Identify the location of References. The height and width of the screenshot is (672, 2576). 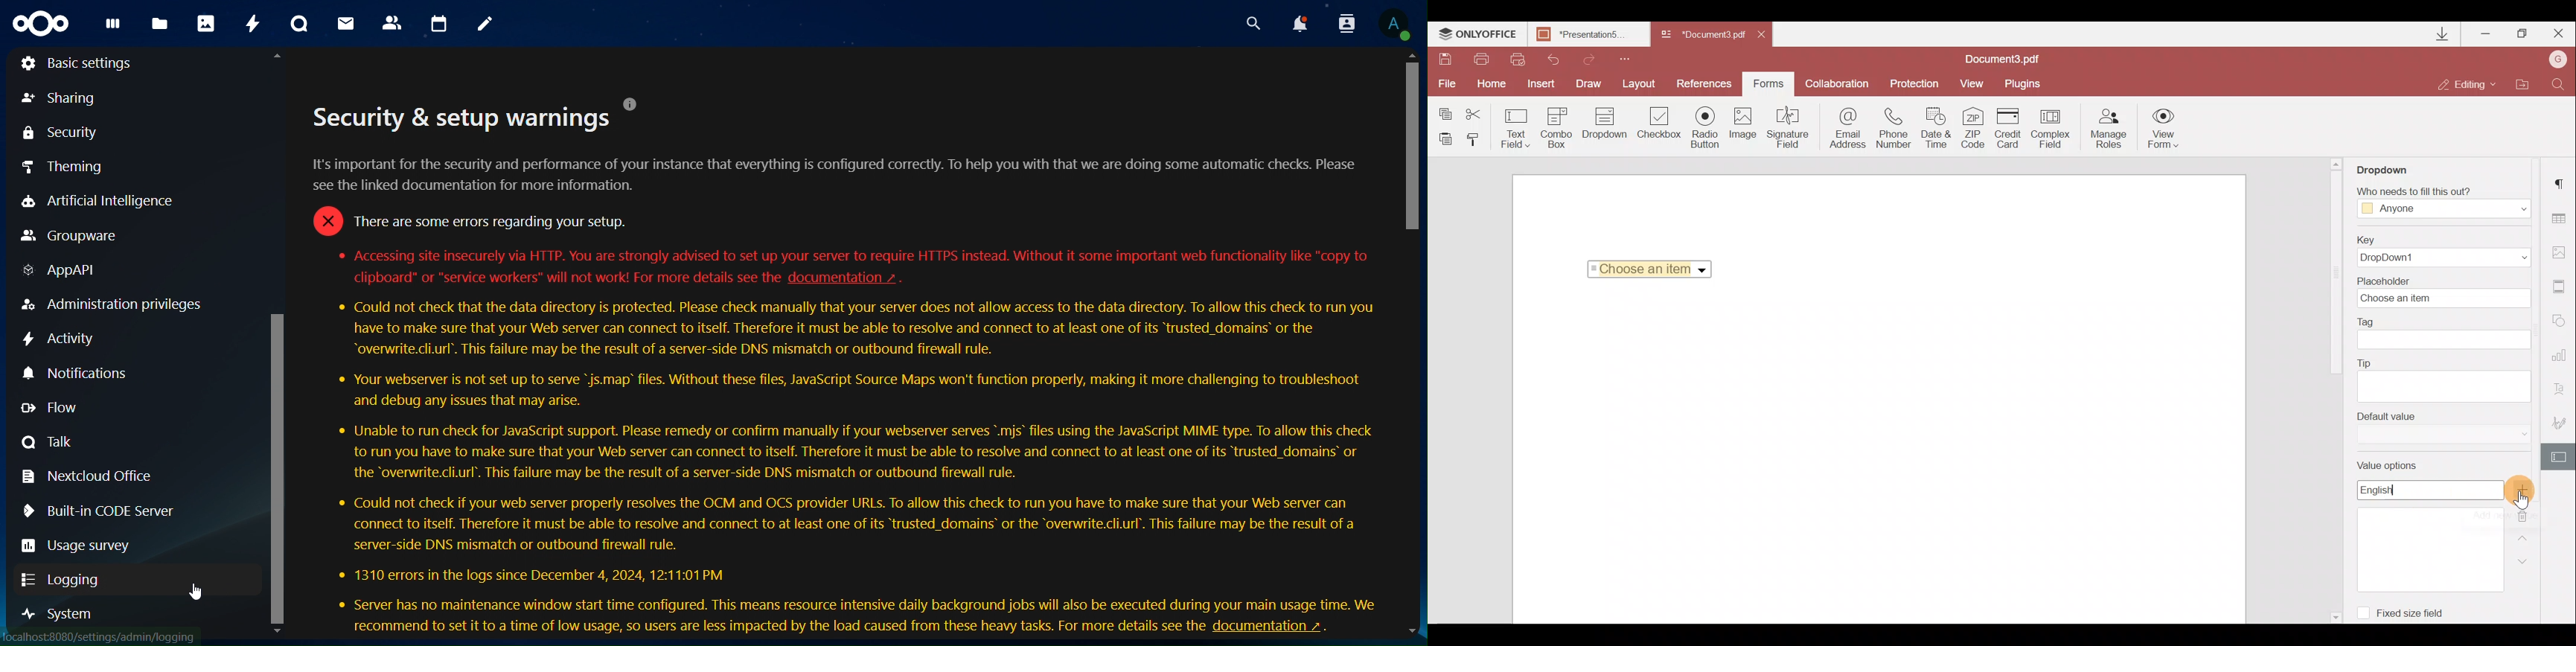
(1706, 83).